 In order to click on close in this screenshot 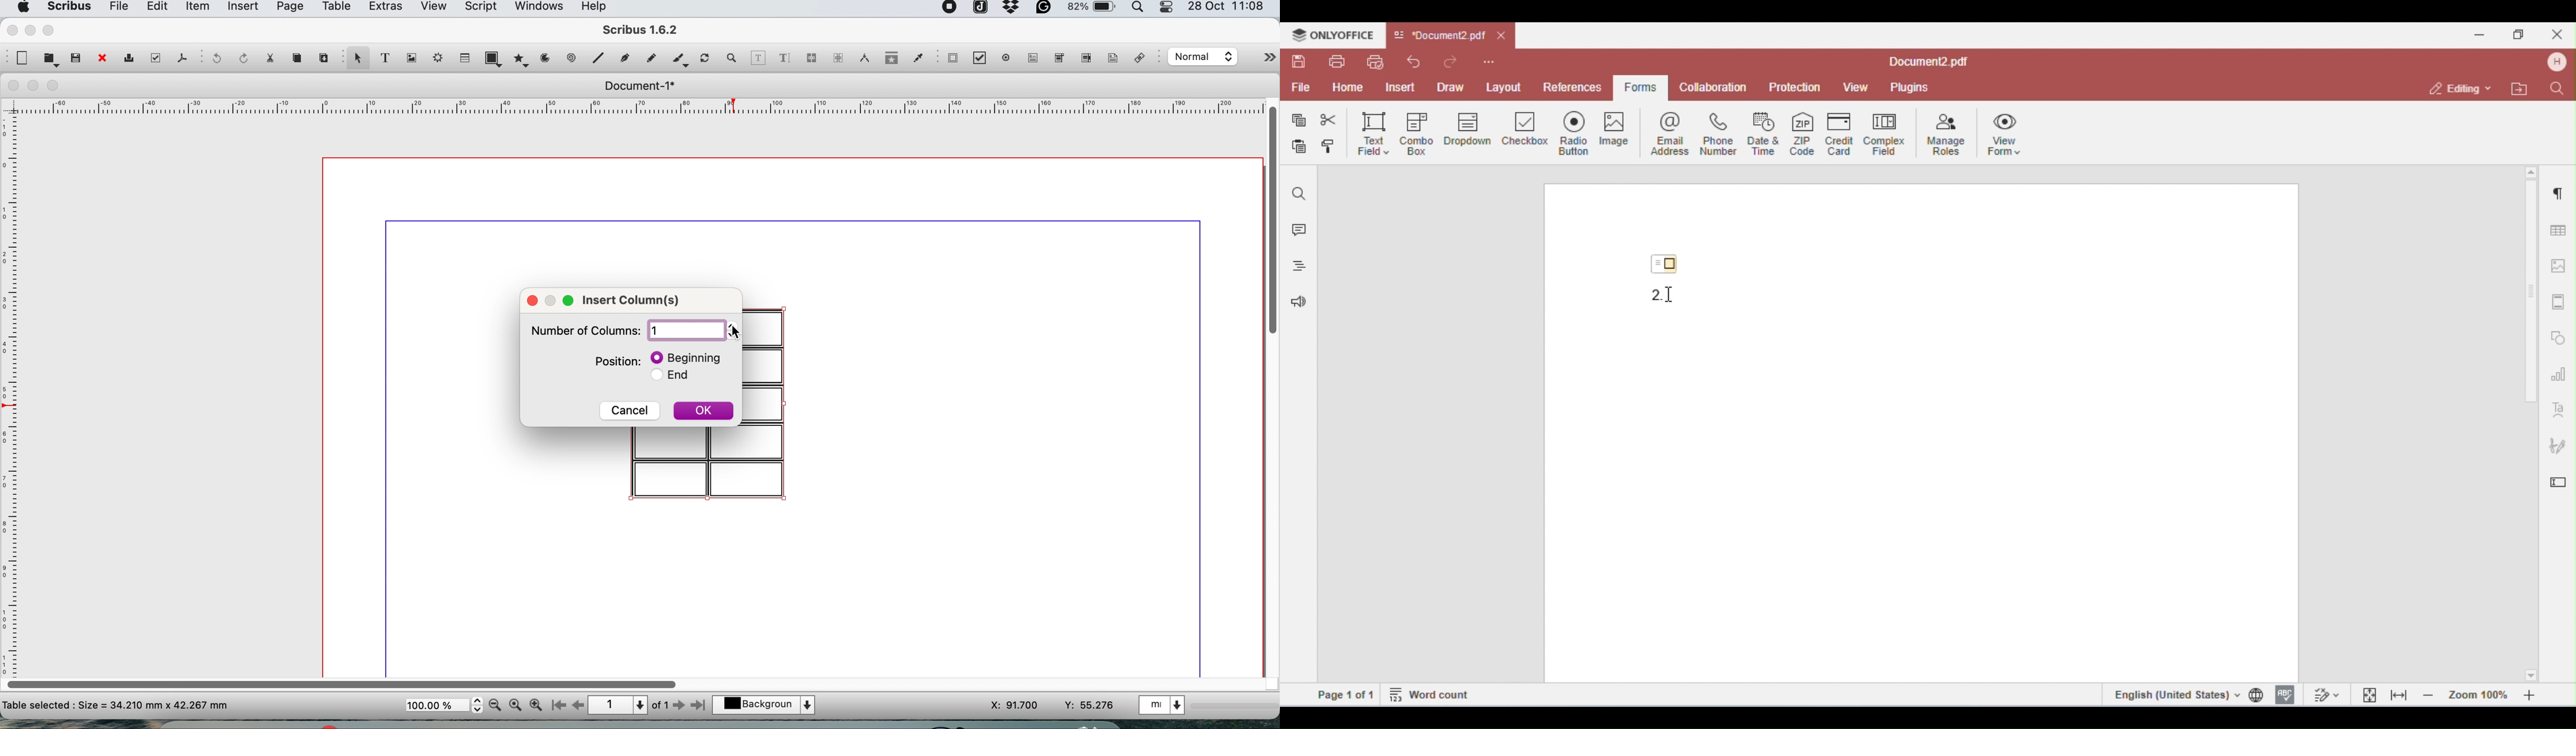, I will do `click(11, 85)`.